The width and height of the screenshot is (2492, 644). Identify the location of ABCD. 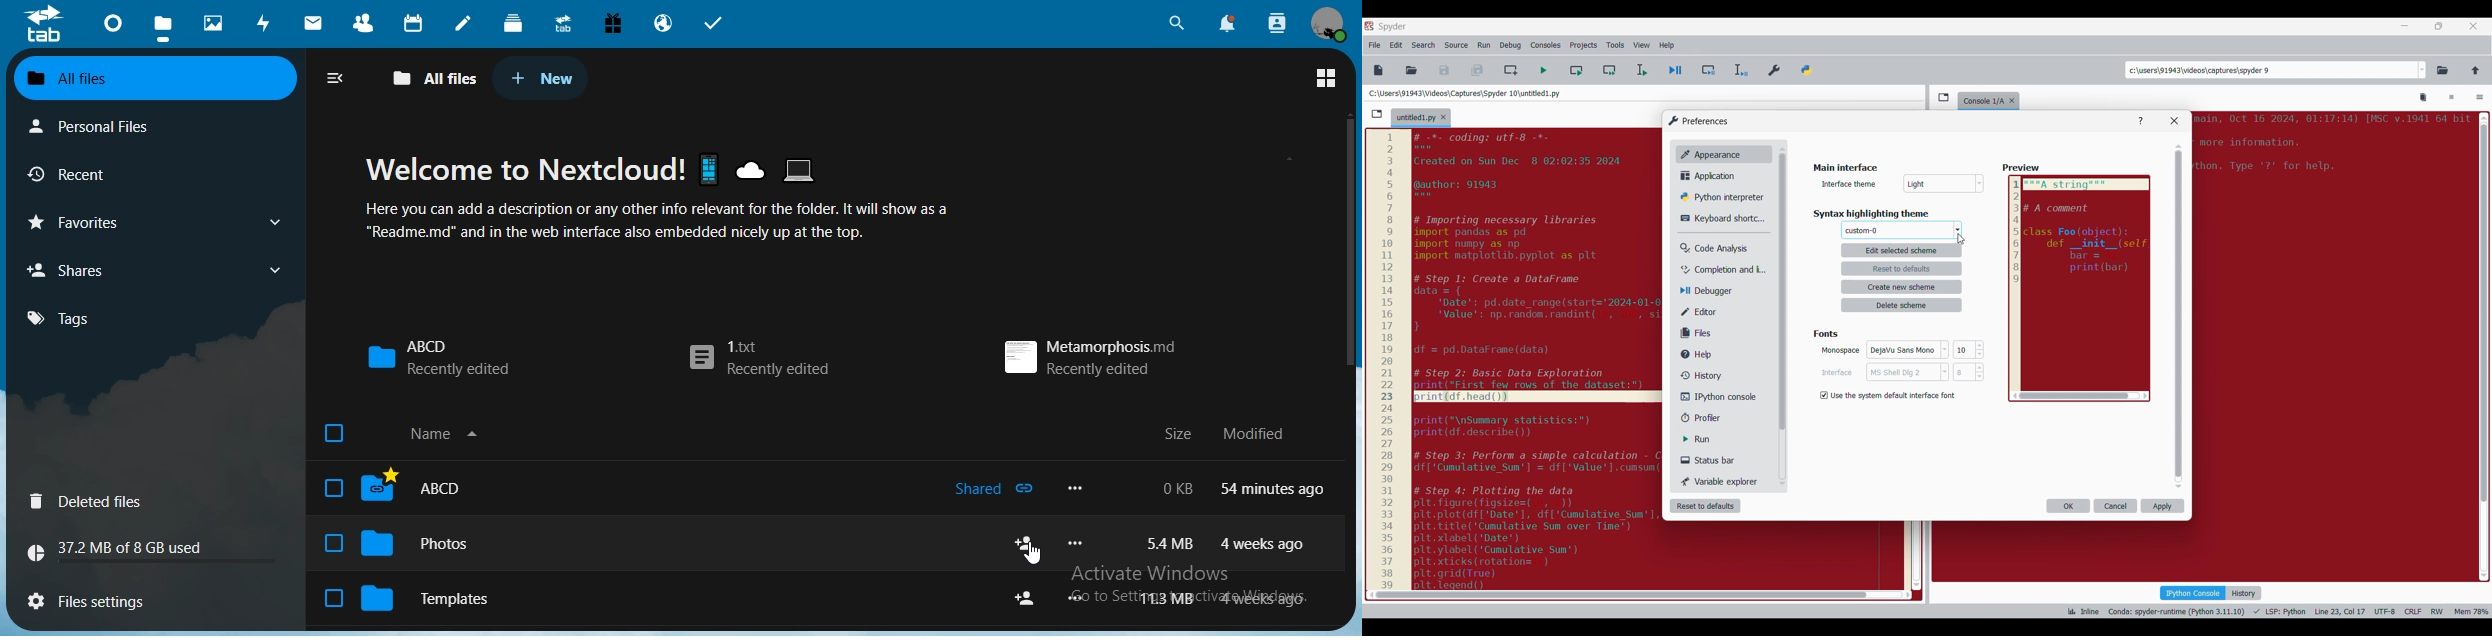
(435, 489).